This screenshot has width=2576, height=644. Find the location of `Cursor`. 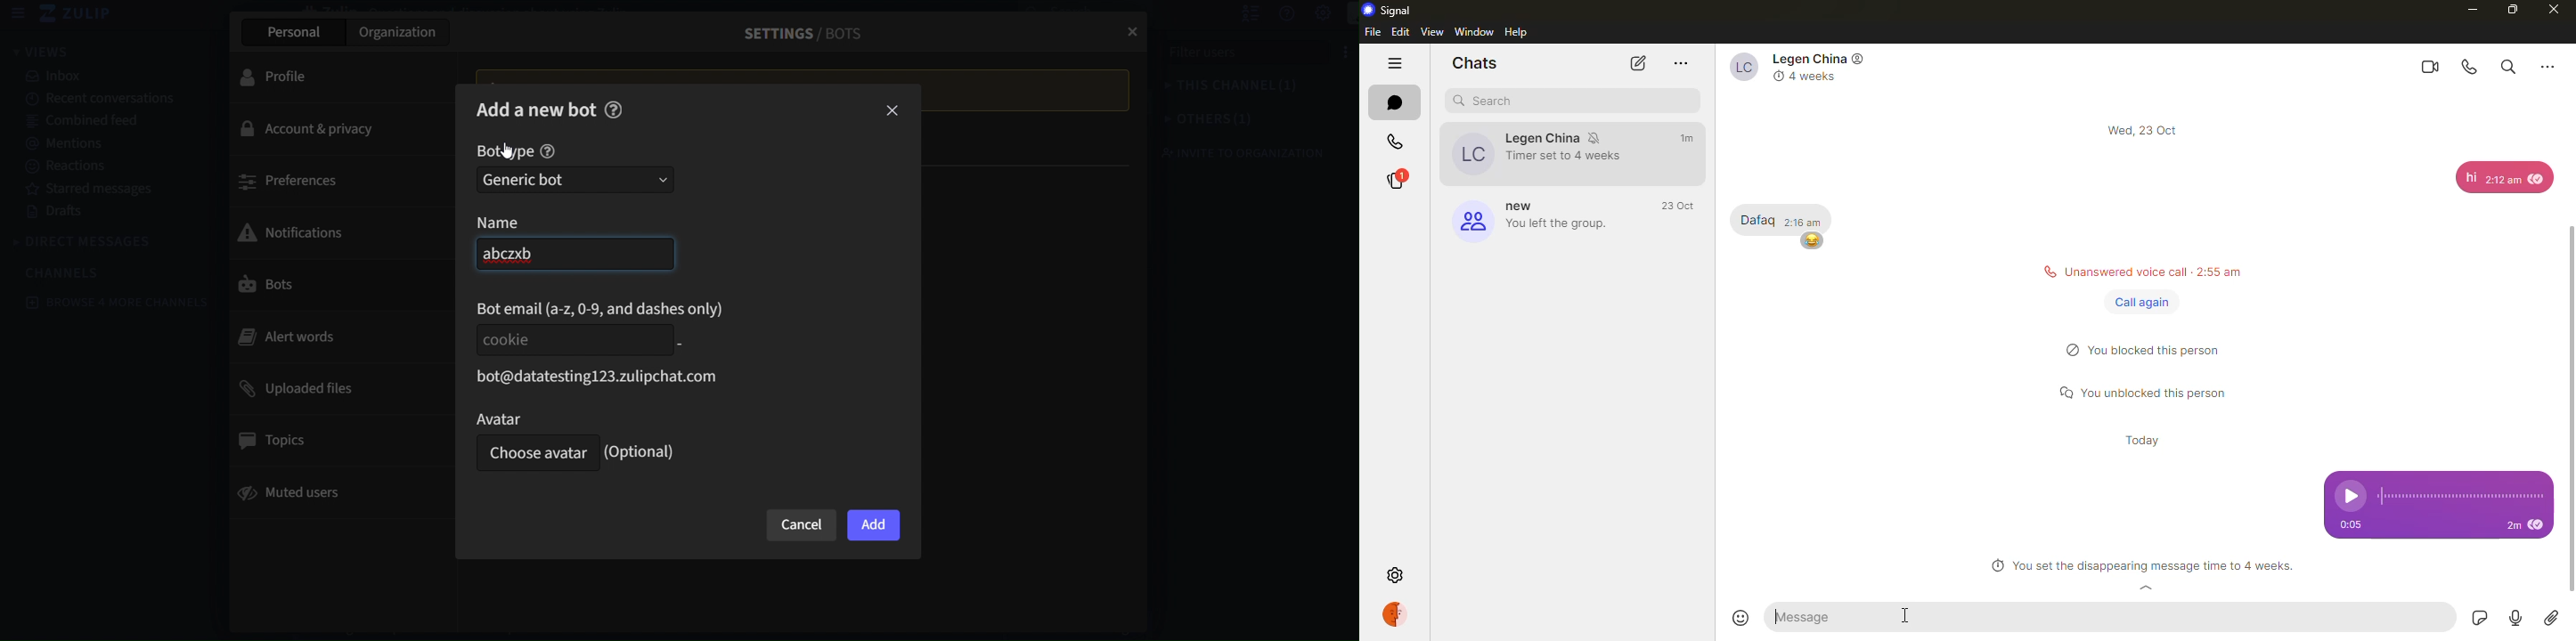

Cursor is located at coordinates (509, 151).